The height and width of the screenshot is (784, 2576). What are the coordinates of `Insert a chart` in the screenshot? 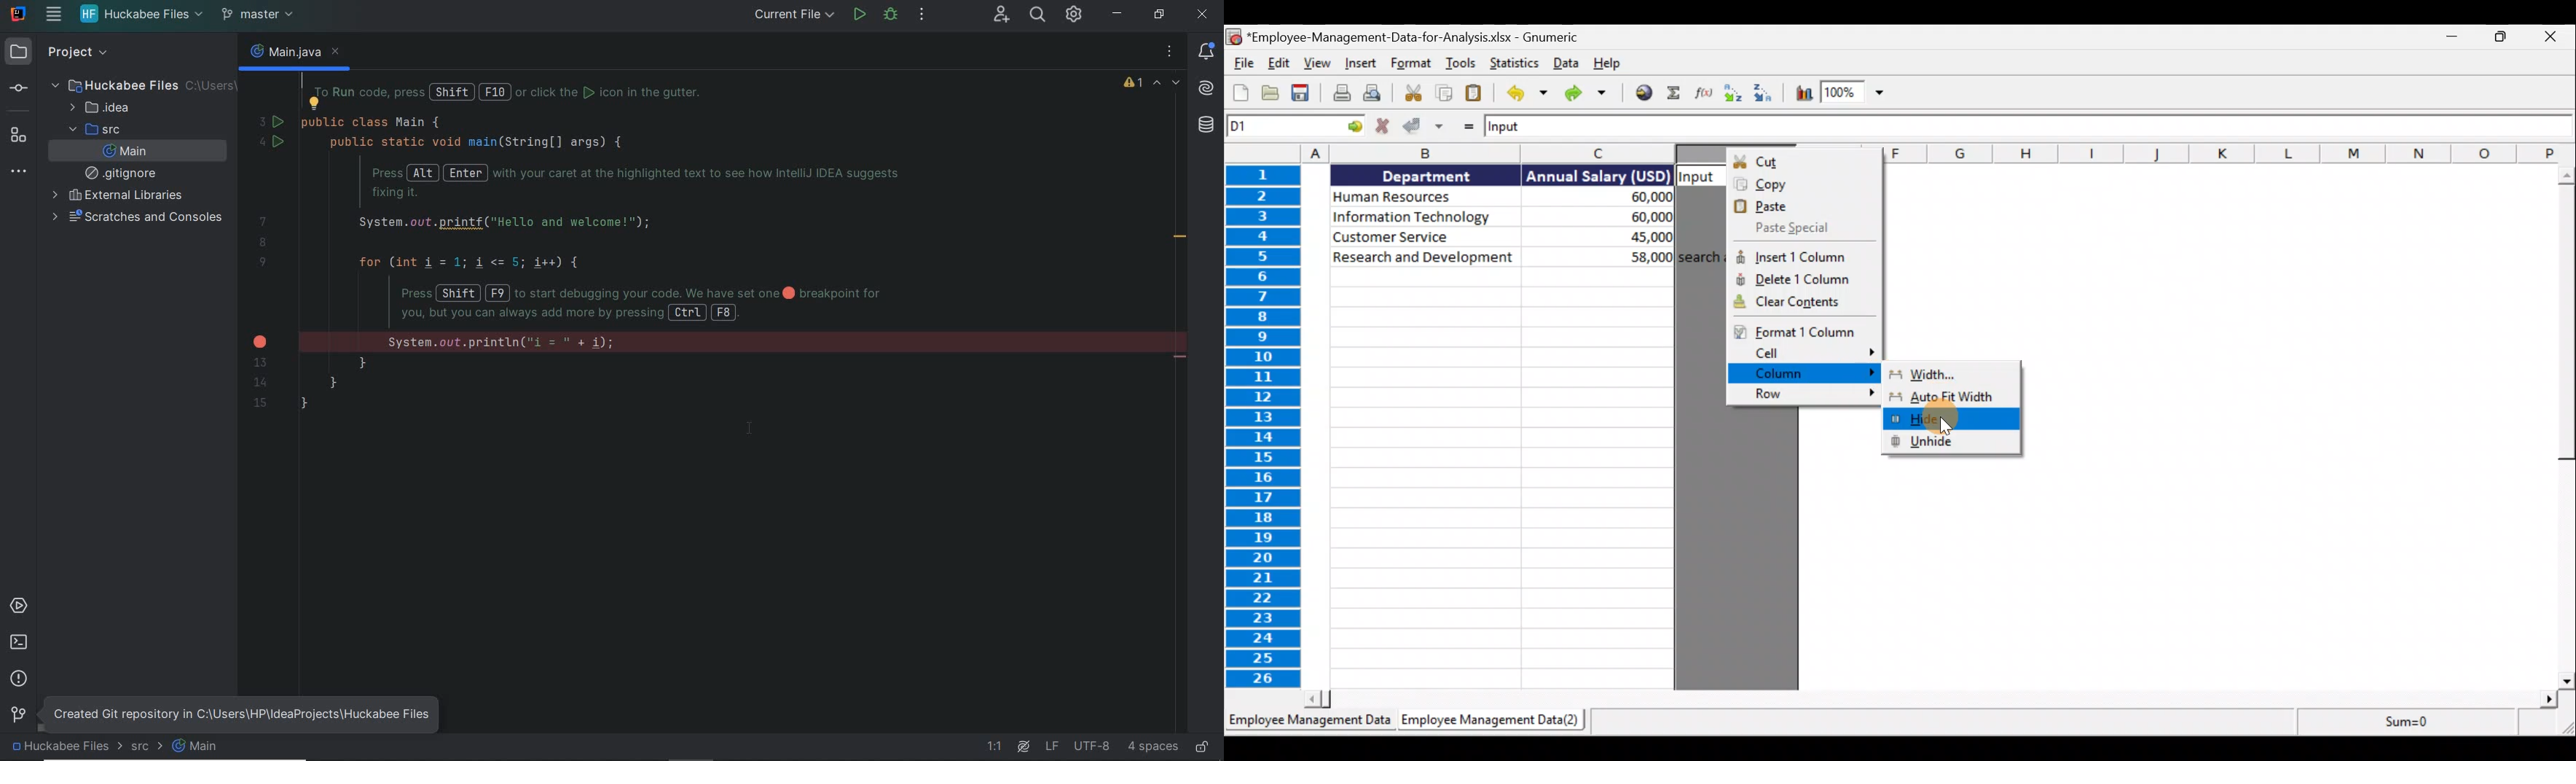 It's located at (1803, 94).